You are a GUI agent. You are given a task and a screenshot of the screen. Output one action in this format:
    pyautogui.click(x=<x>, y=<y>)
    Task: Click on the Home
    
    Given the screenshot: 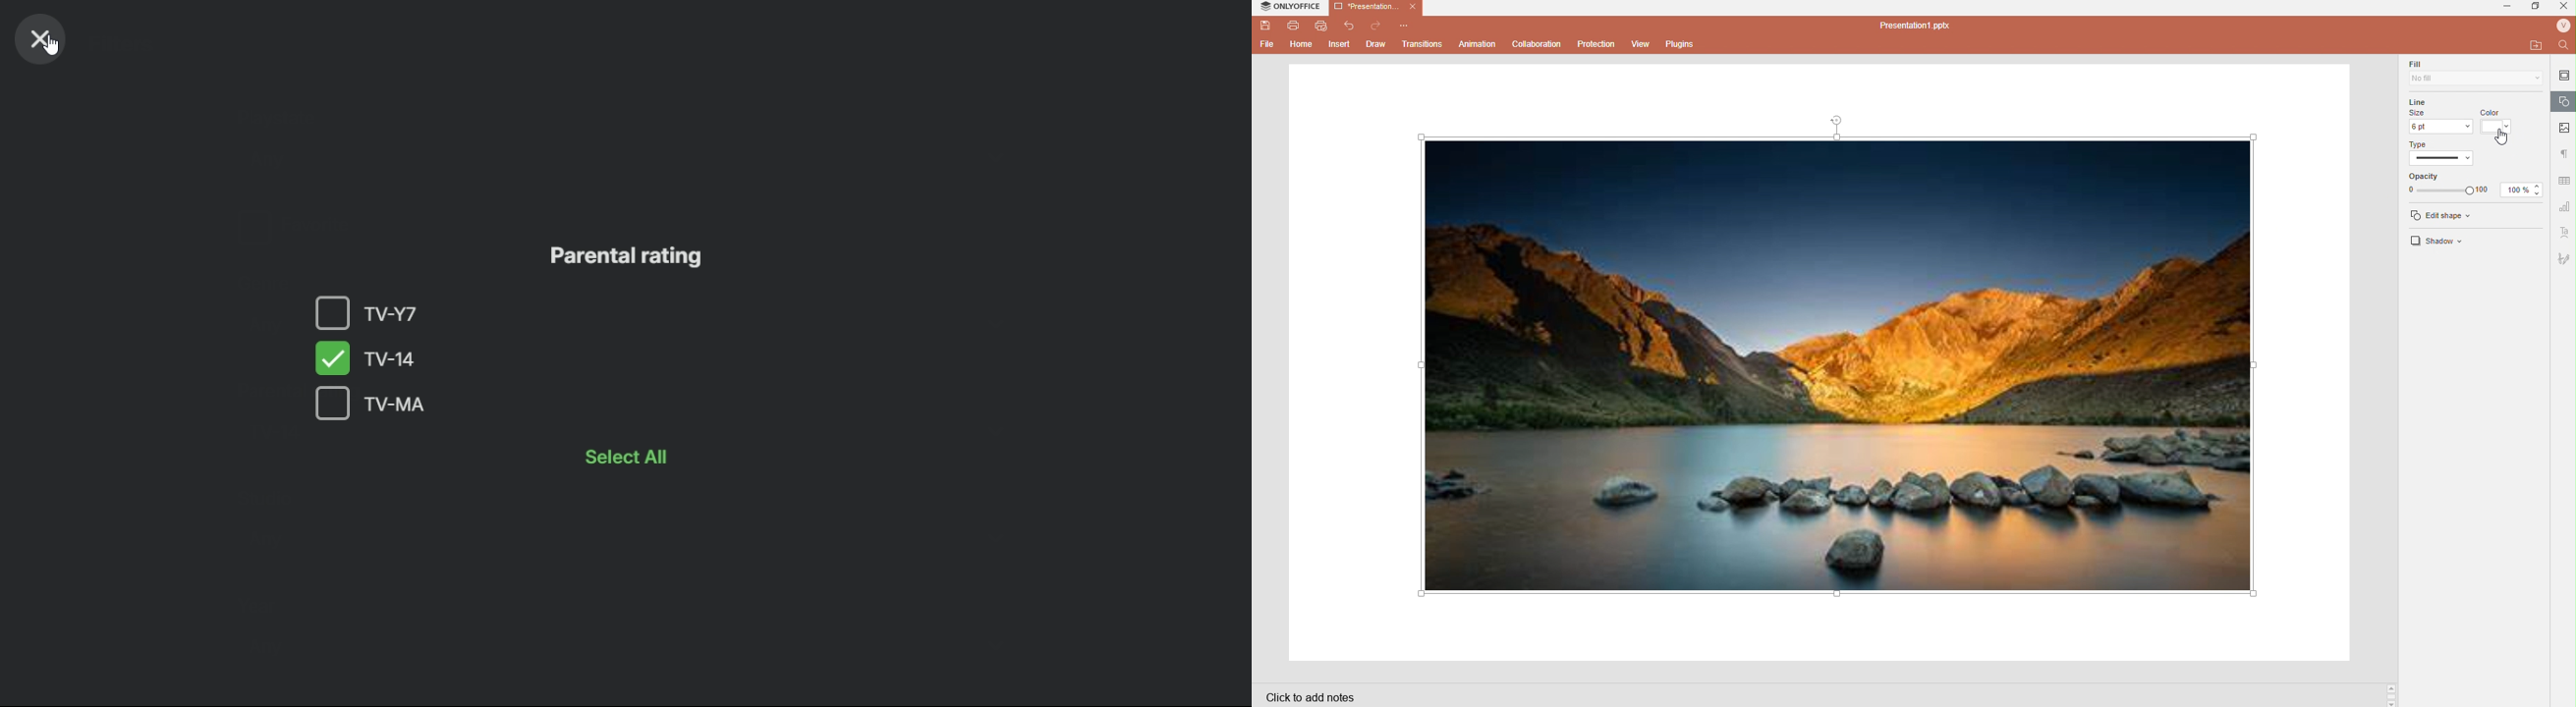 What is the action you would take?
    pyautogui.click(x=1302, y=46)
    